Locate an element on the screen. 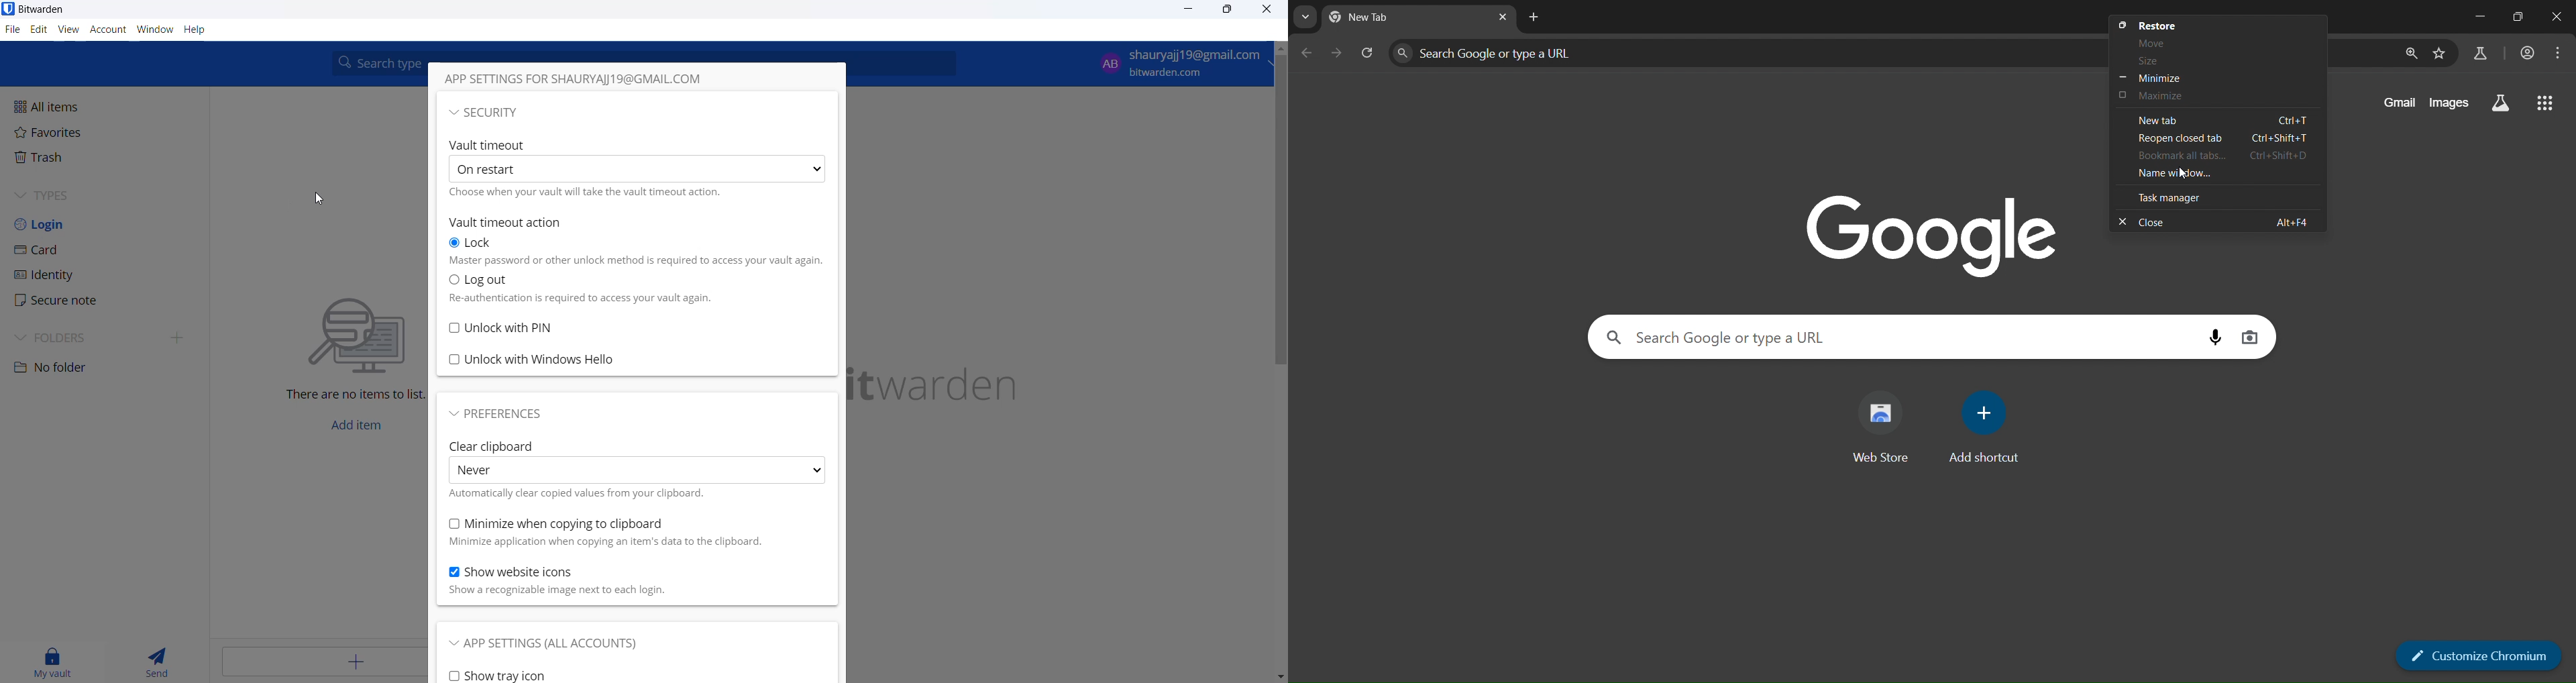 The image size is (2576, 700). itwarden is located at coordinates (943, 388).